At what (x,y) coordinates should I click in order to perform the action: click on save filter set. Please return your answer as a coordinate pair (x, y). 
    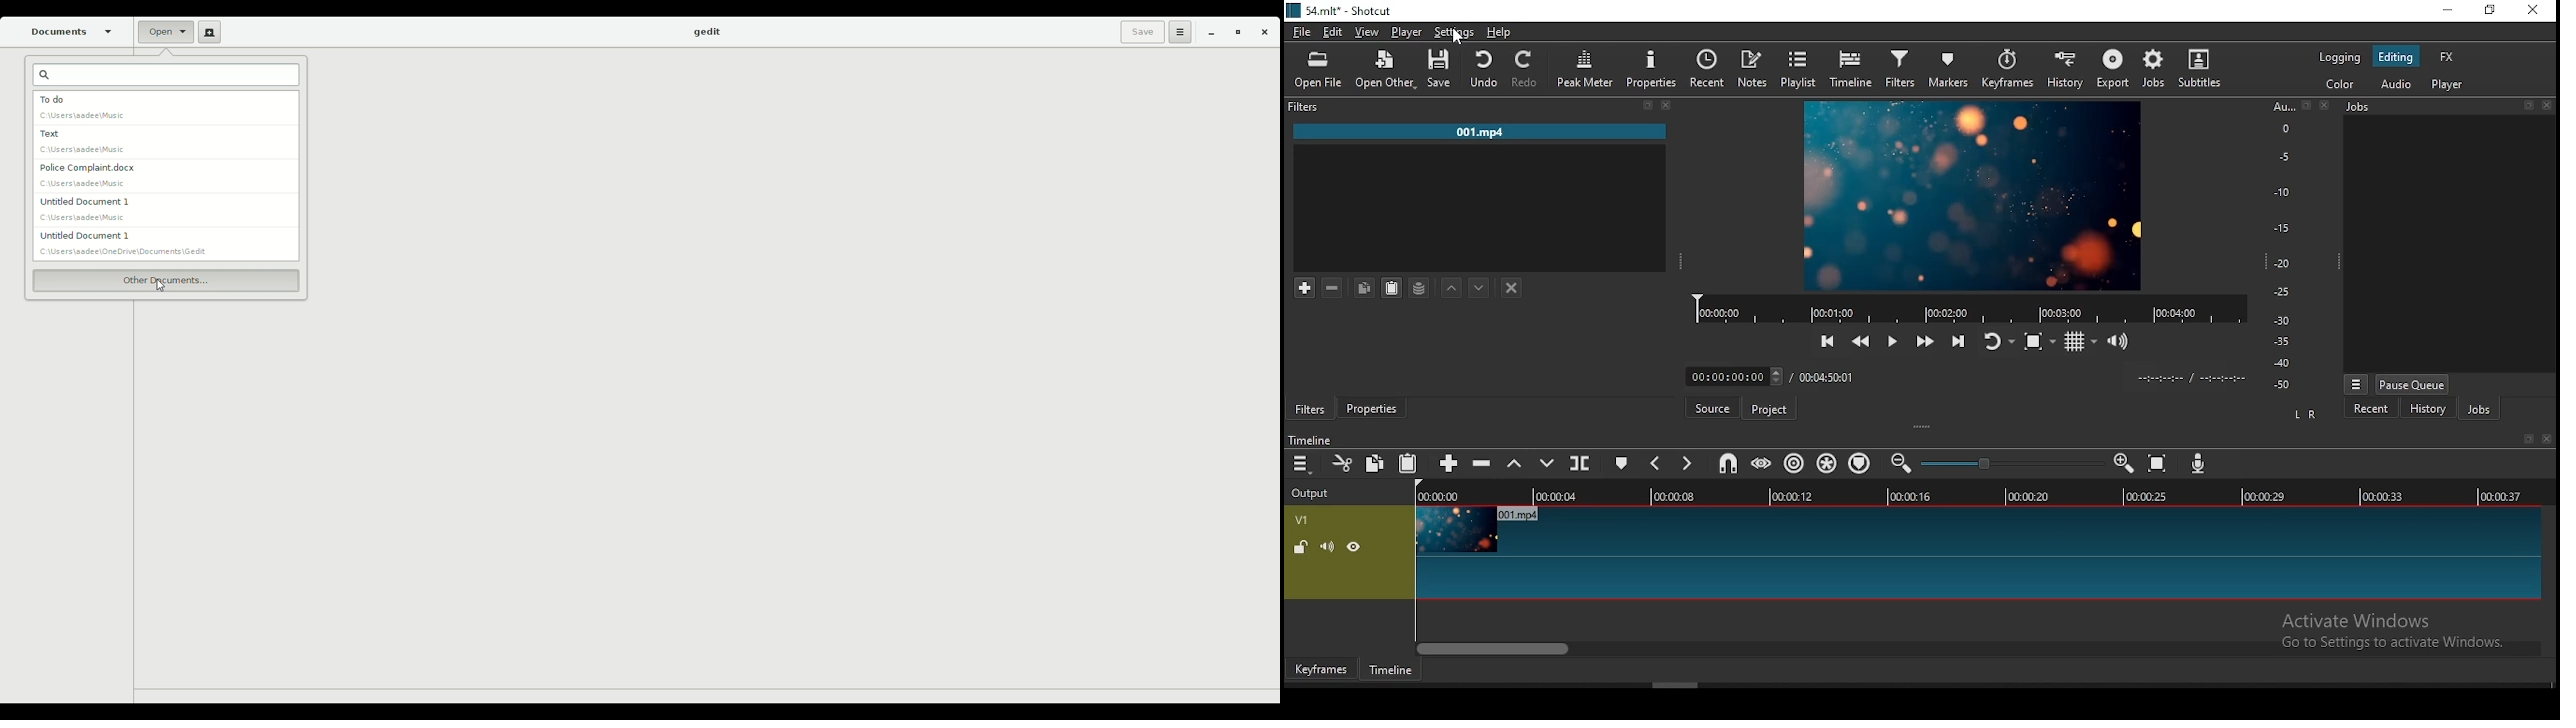
    Looking at the image, I should click on (1419, 285).